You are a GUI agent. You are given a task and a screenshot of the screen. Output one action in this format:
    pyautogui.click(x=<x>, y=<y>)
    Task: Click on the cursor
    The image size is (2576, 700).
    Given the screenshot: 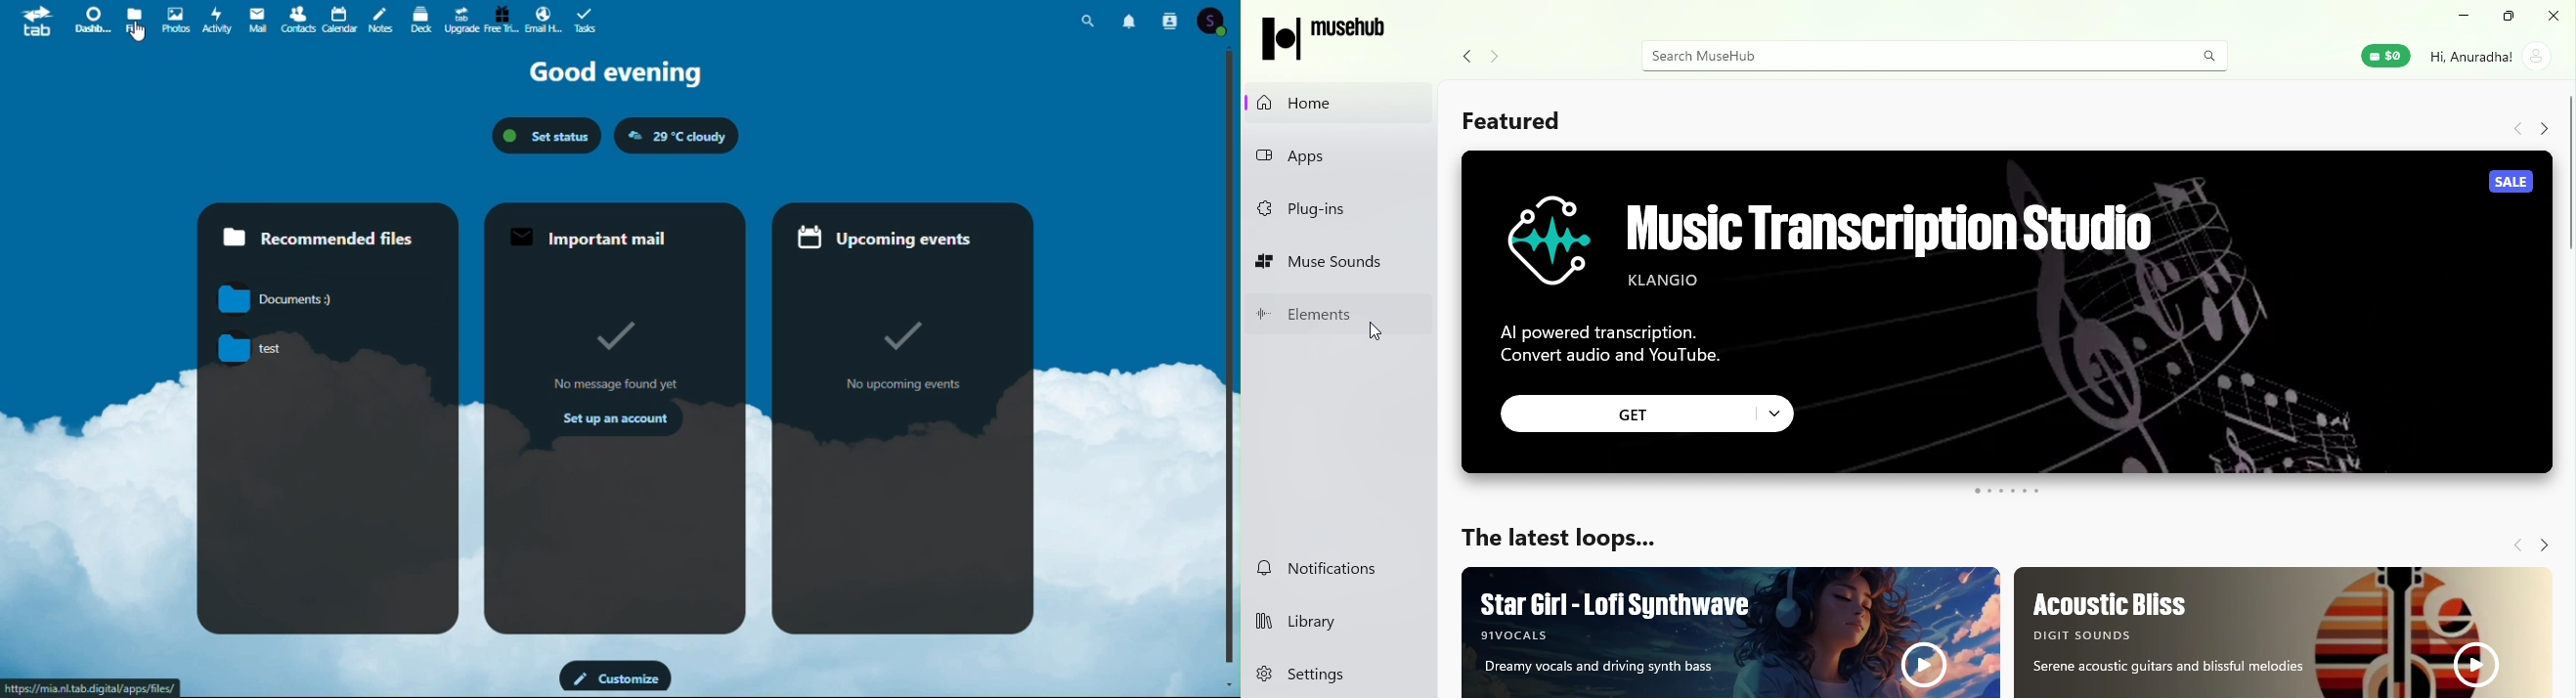 What is the action you would take?
    pyautogui.click(x=140, y=31)
    